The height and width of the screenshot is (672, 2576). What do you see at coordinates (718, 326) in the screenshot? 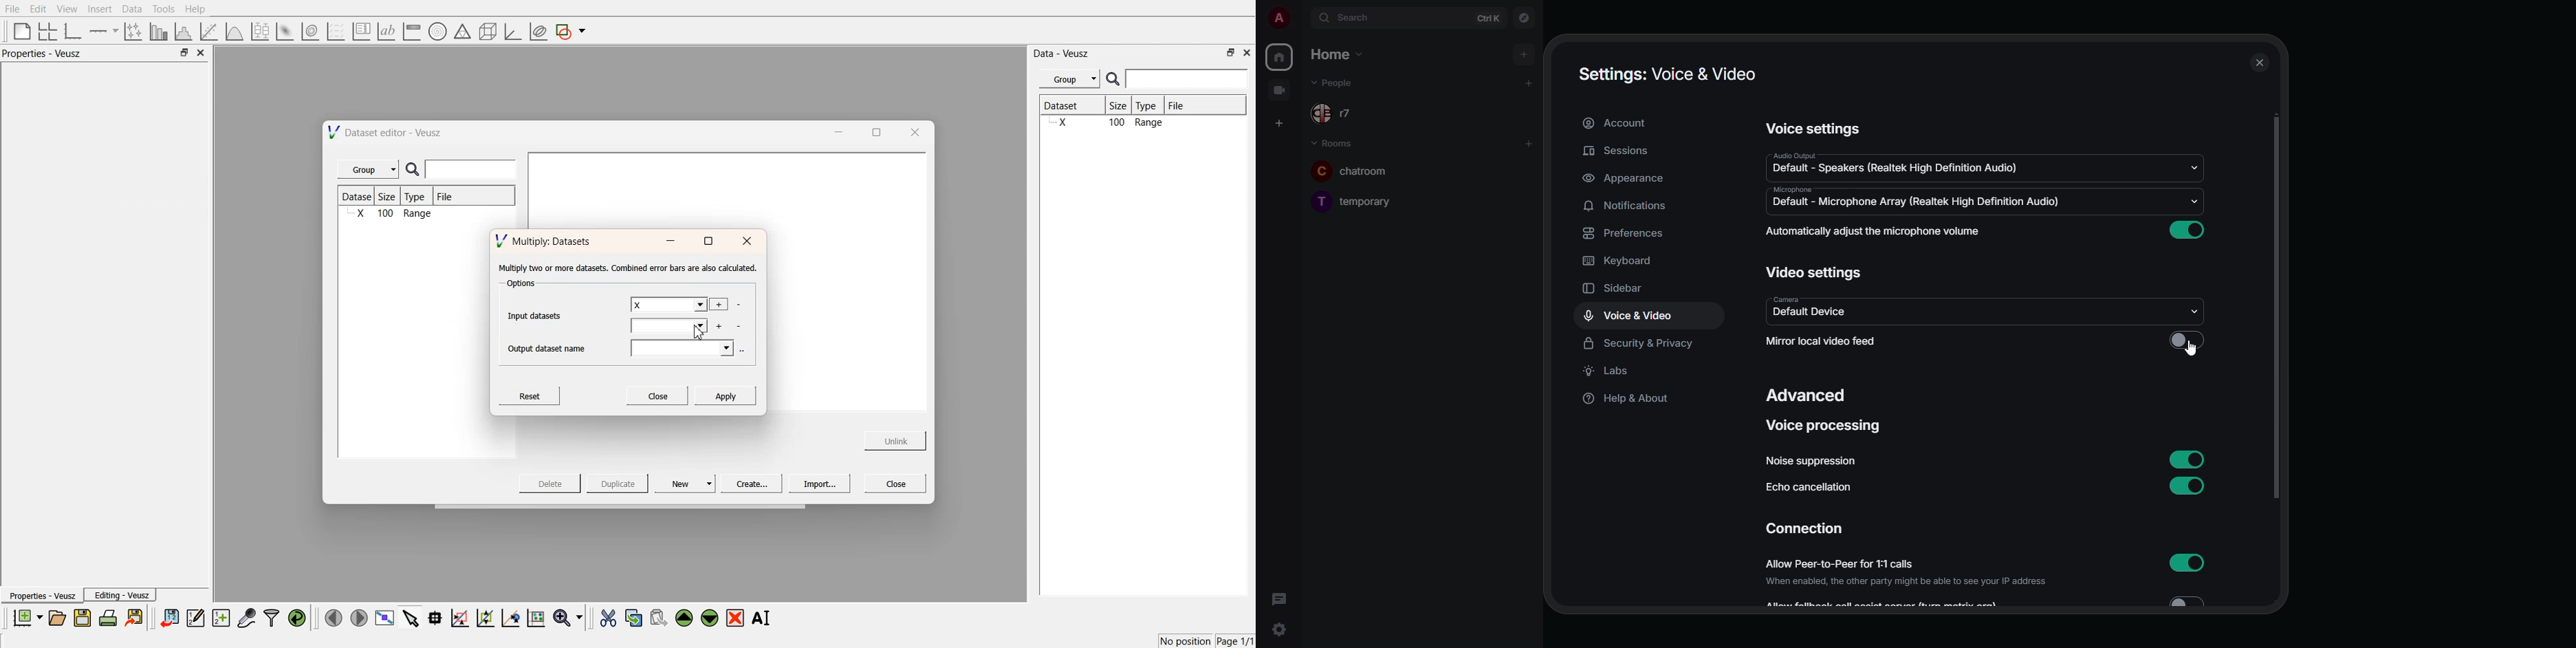
I see `add ` at bounding box center [718, 326].